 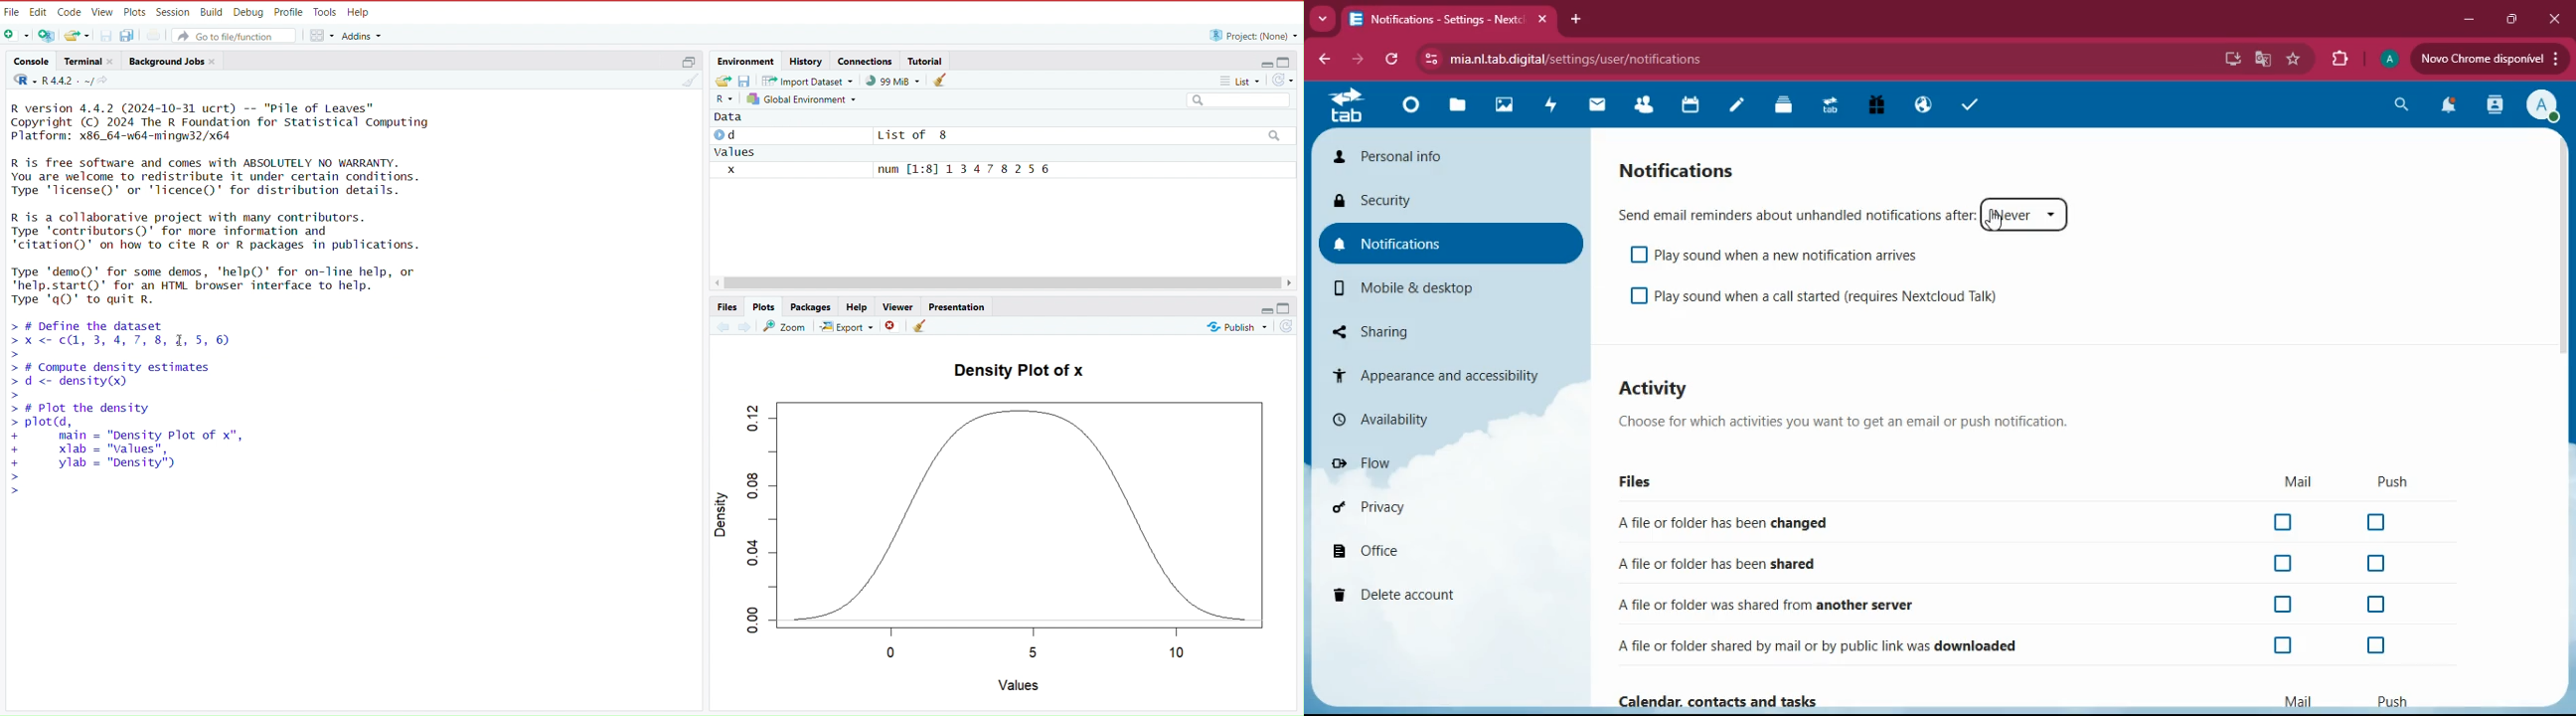 What do you see at coordinates (225, 231) in the screenshot?
I see `R is a collaborative project with many contributors.
Type 'contributors()' for more information and
'citation()' on how to cite R or R packages in publications.` at bounding box center [225, 231].